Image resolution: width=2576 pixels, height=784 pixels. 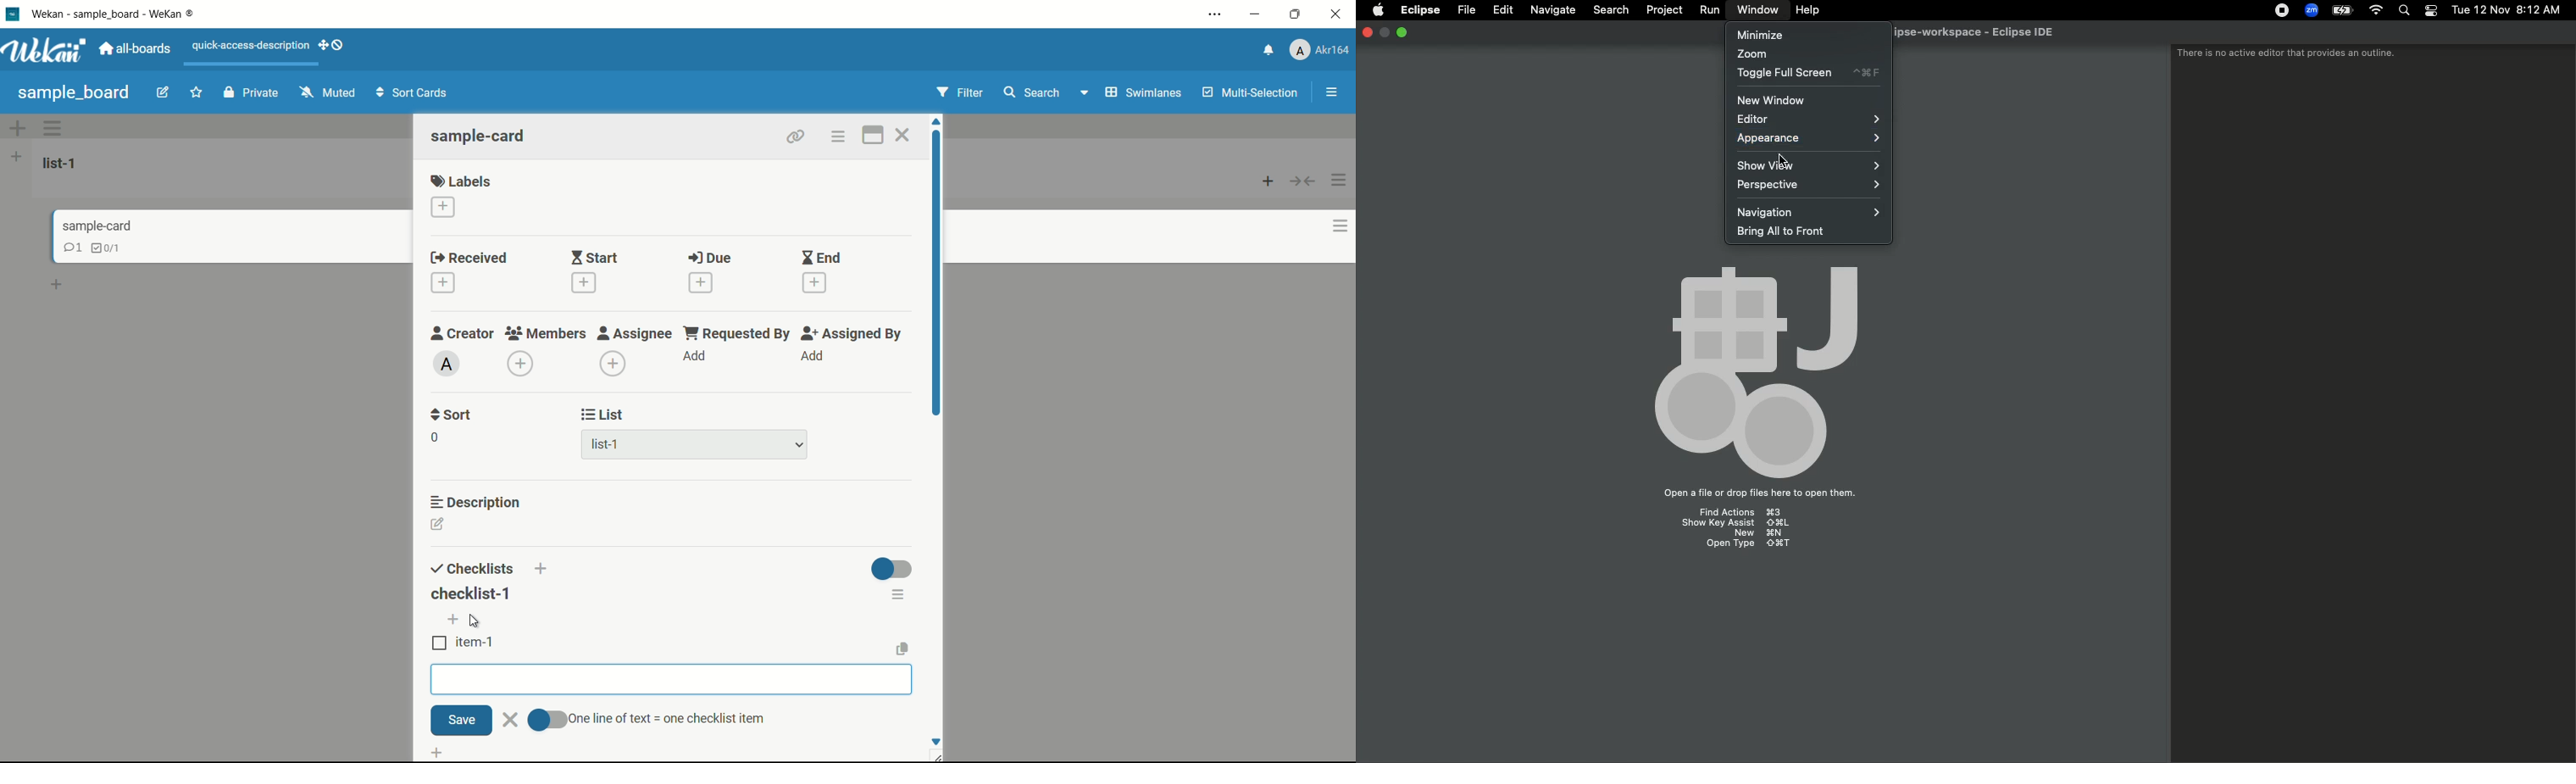 I want to click on assignee, so click(x=635, y=335).